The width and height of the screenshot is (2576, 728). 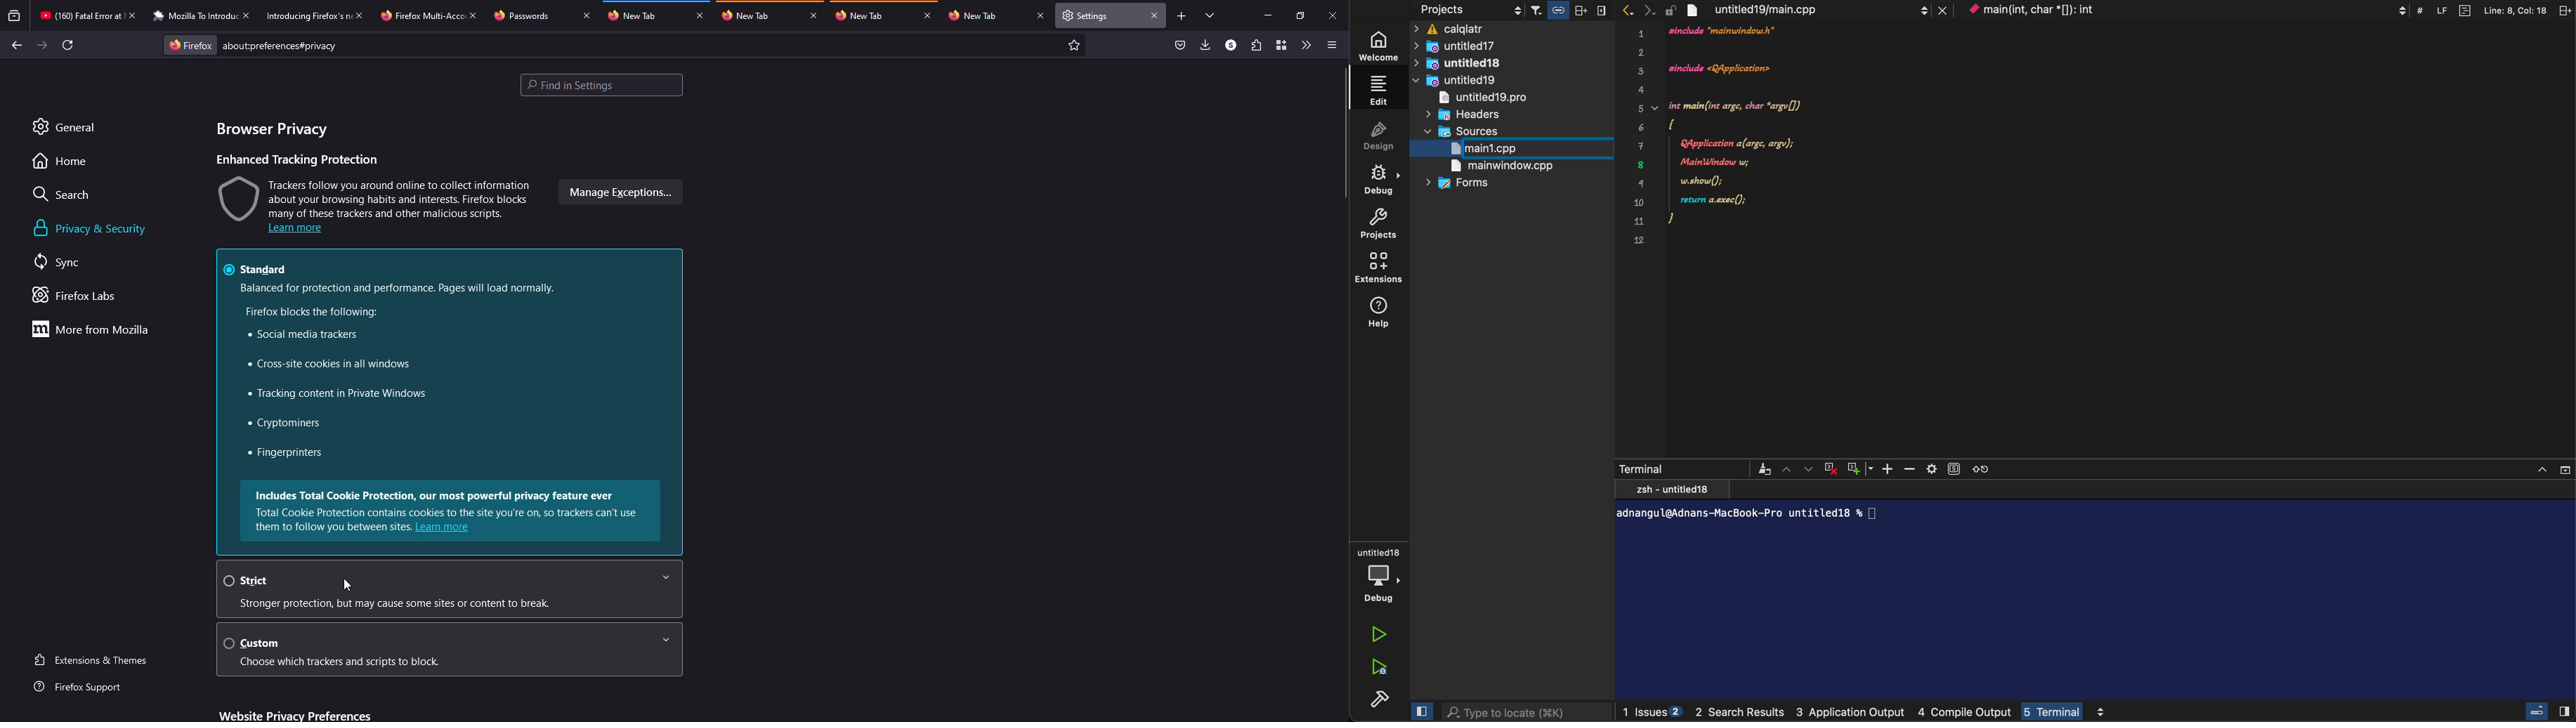 What do you see at coordinates (262, 643) in the screenshot?
I see `custom` at bounding box center [262, 643].